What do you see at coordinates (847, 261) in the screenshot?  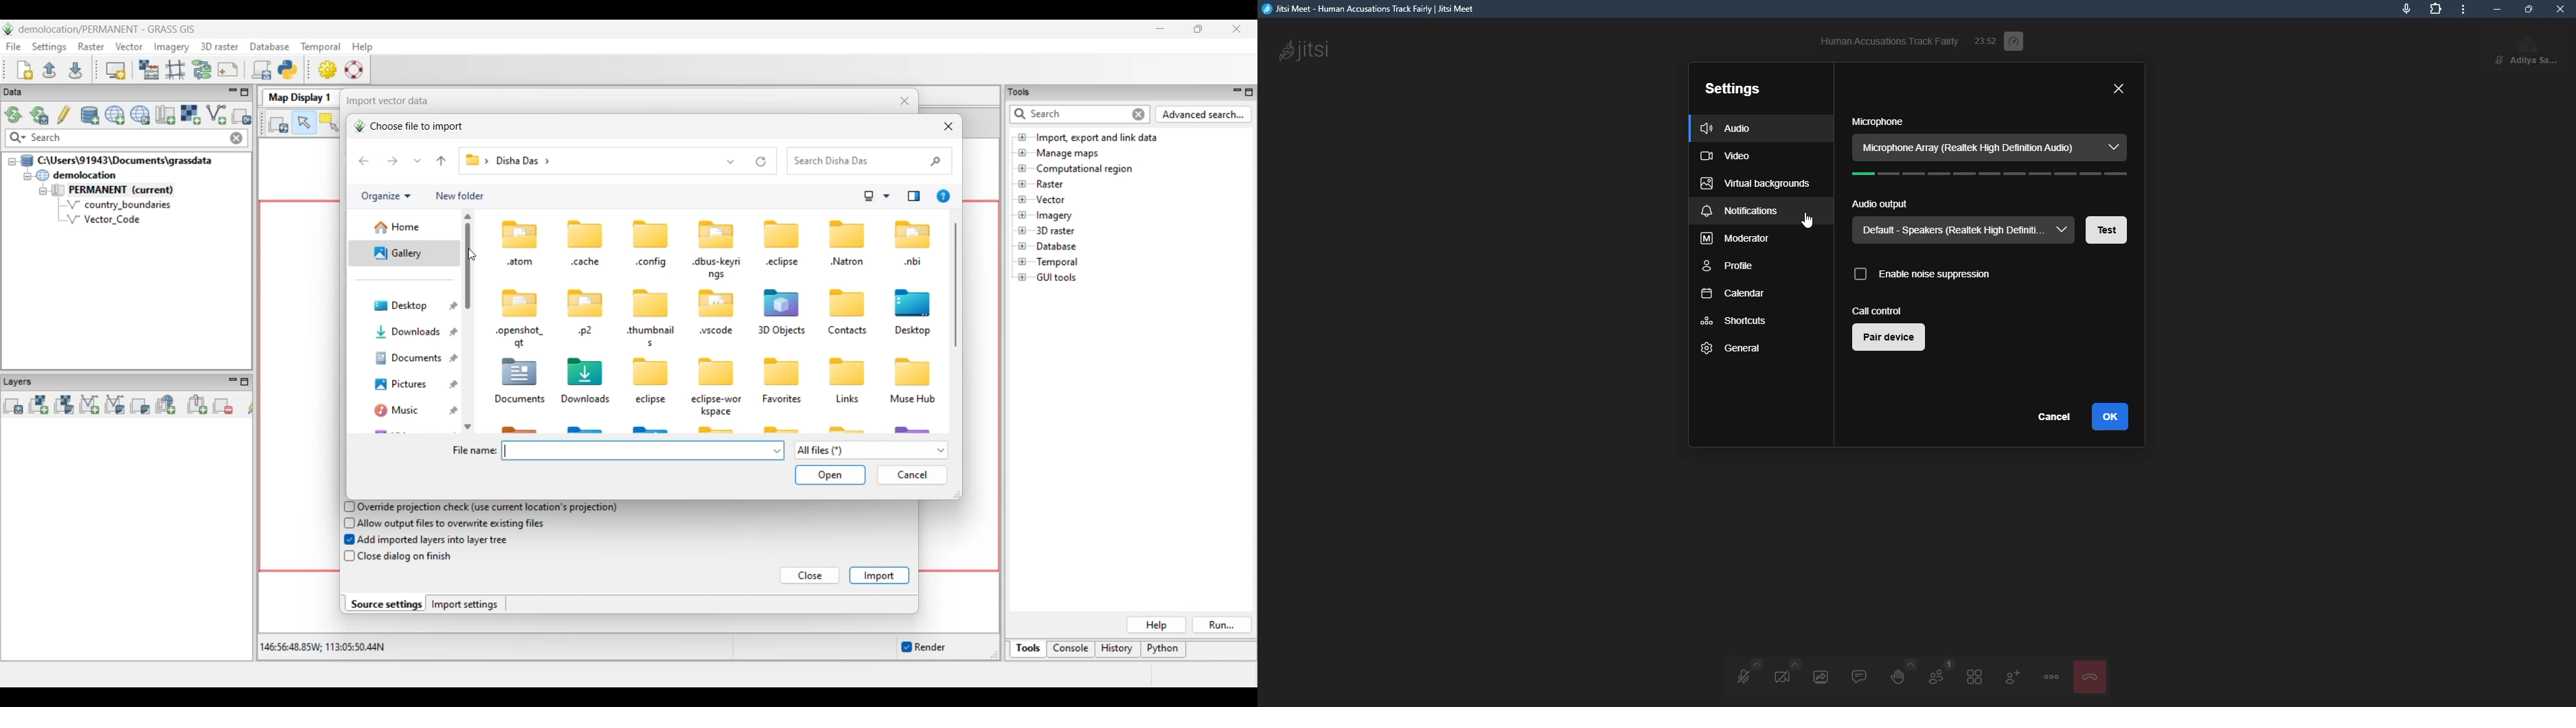 I see `Natron` at bounding box center [847, 261].